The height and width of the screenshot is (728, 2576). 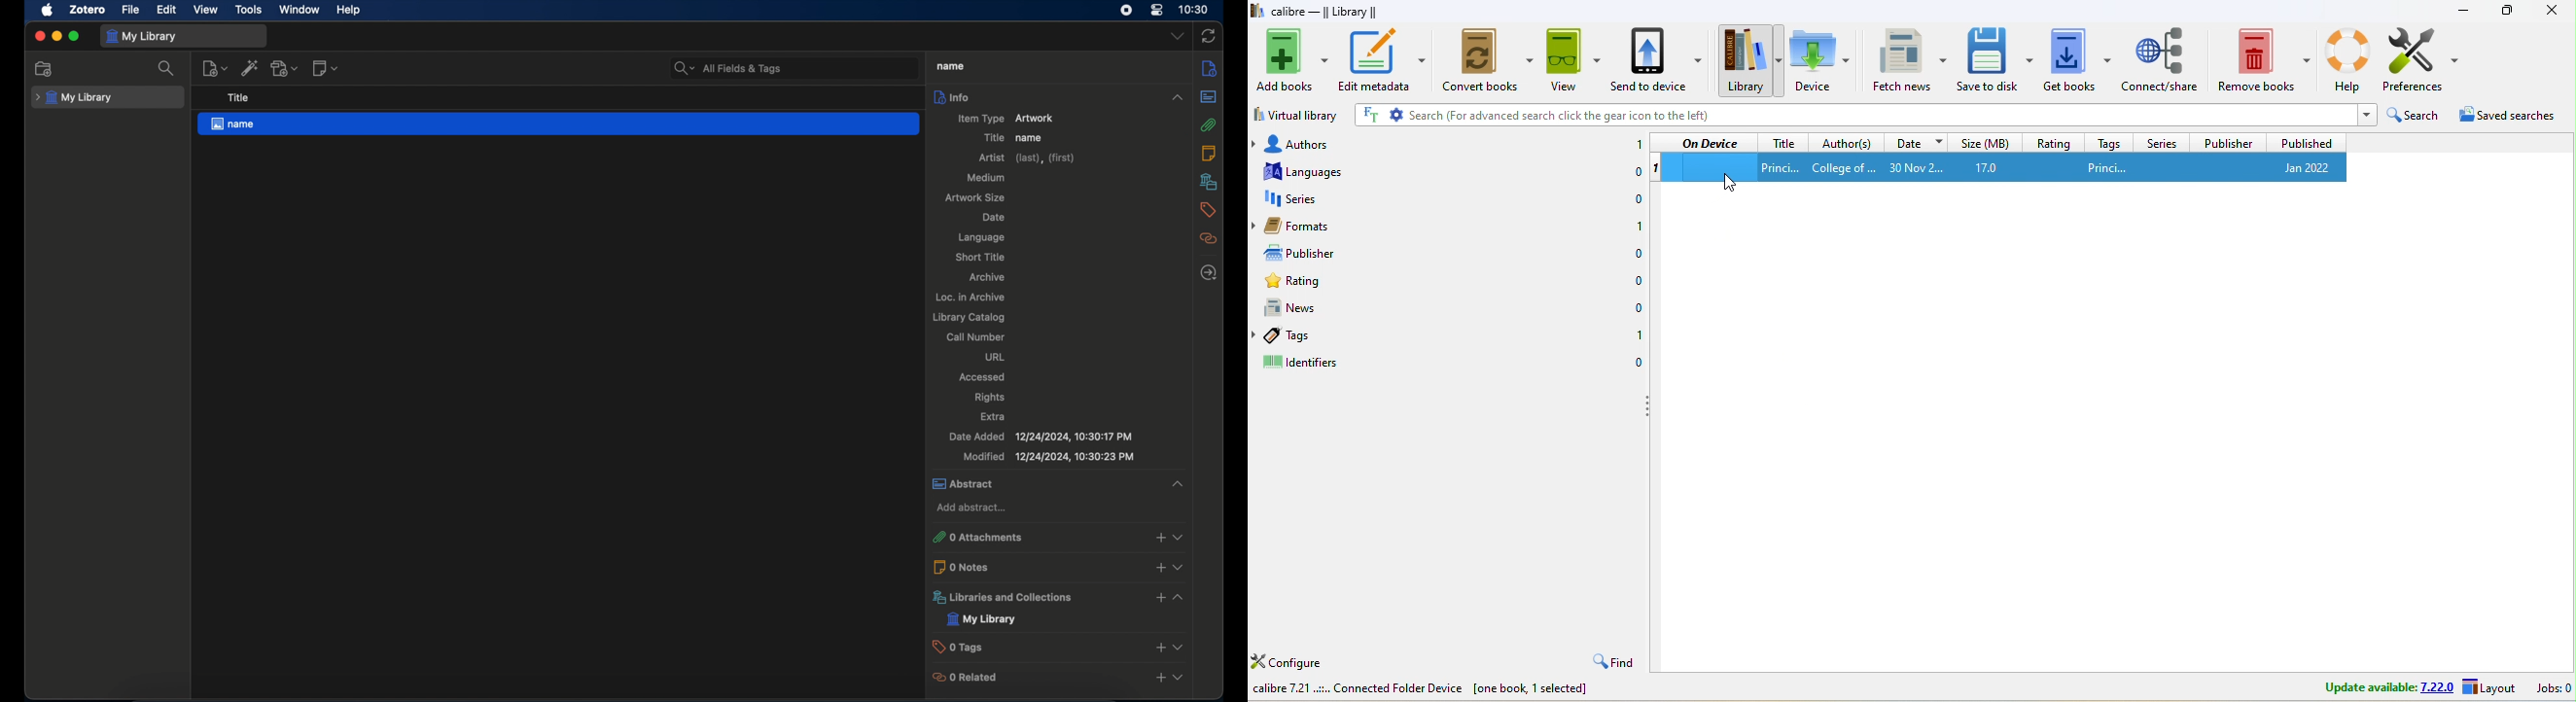 What do you see at coordinates (2510, 119) in the screenshot?
I see `saved searches` at bounding box center [2510, 119].